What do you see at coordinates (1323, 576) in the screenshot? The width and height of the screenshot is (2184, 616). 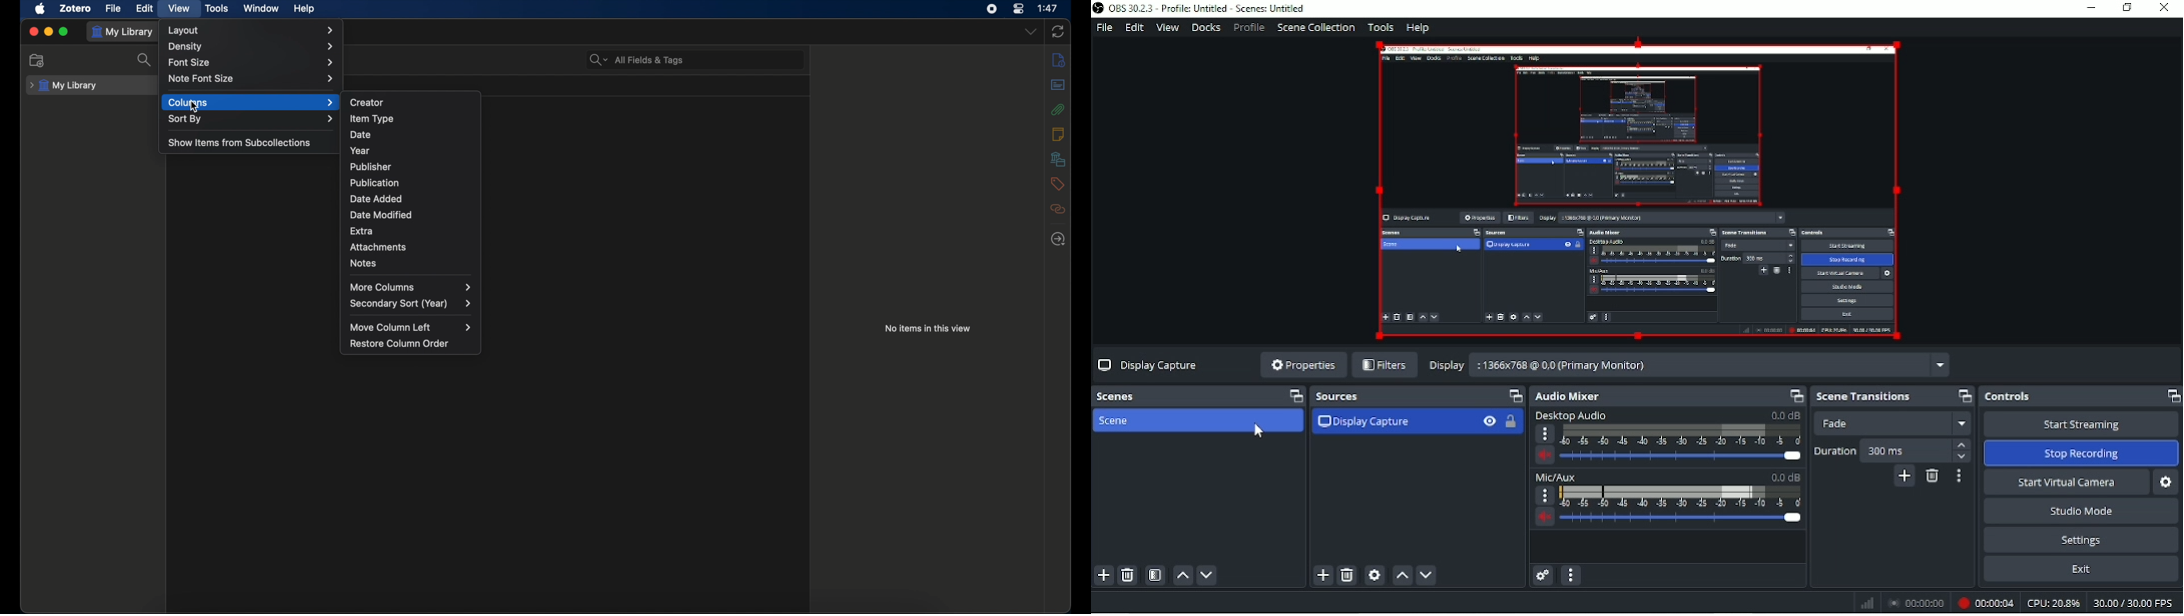 I see `Add source` at bounding box center [1323, 576].